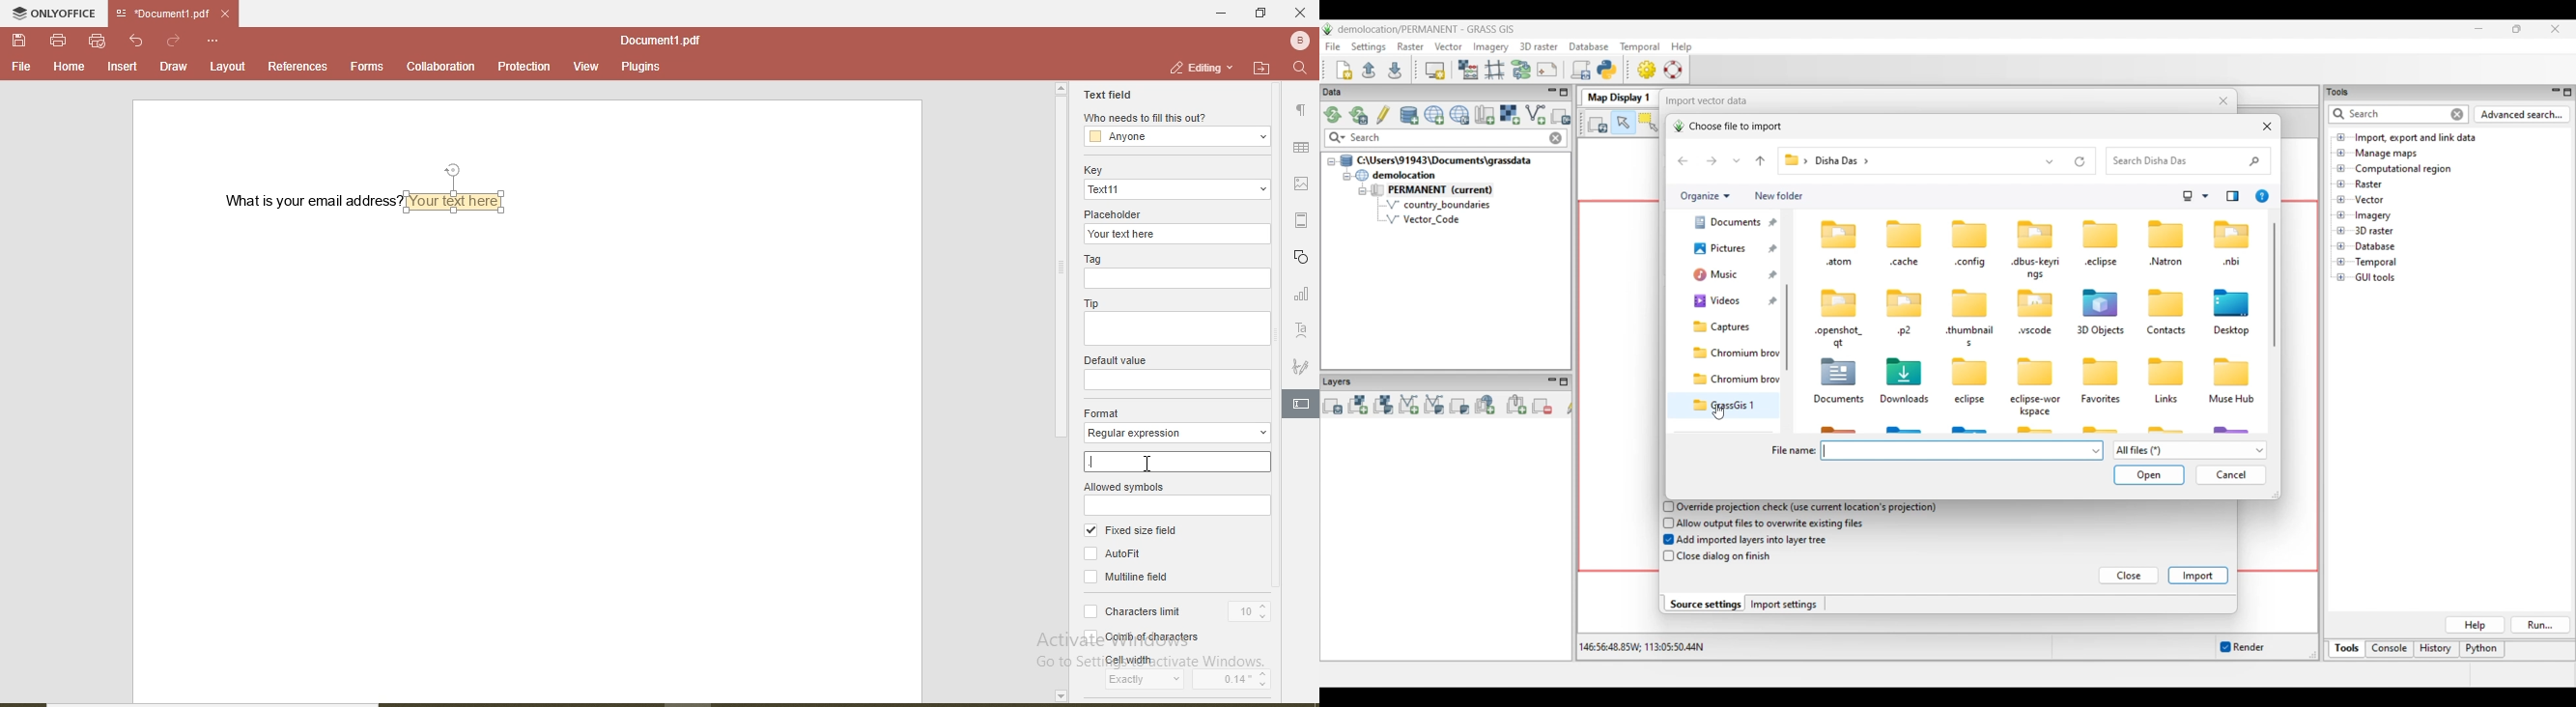 The height and width of the screenshot is (728, 2576). What do you see at coordinates (1468, 69) in the screenshot?
I see `Raster map calculator` at bounding box center [1468, 69].